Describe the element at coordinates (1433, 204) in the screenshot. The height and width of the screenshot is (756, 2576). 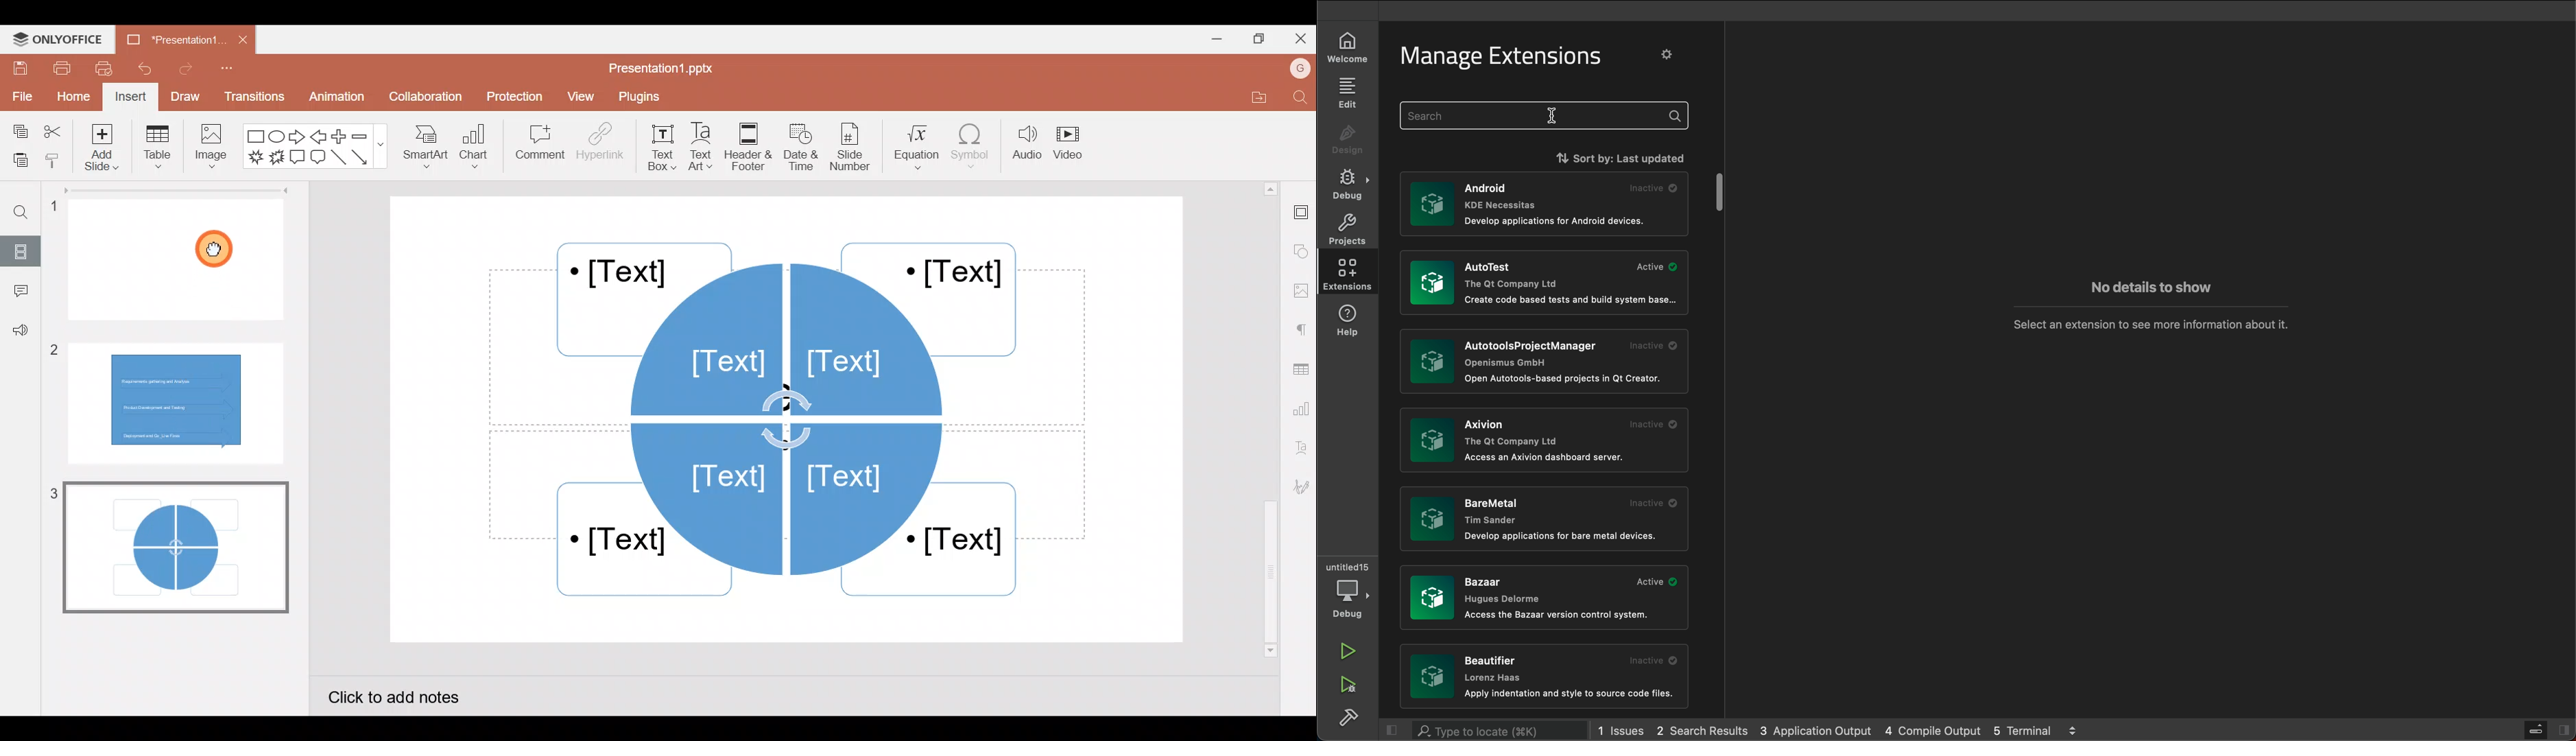
I see `image` at that location.